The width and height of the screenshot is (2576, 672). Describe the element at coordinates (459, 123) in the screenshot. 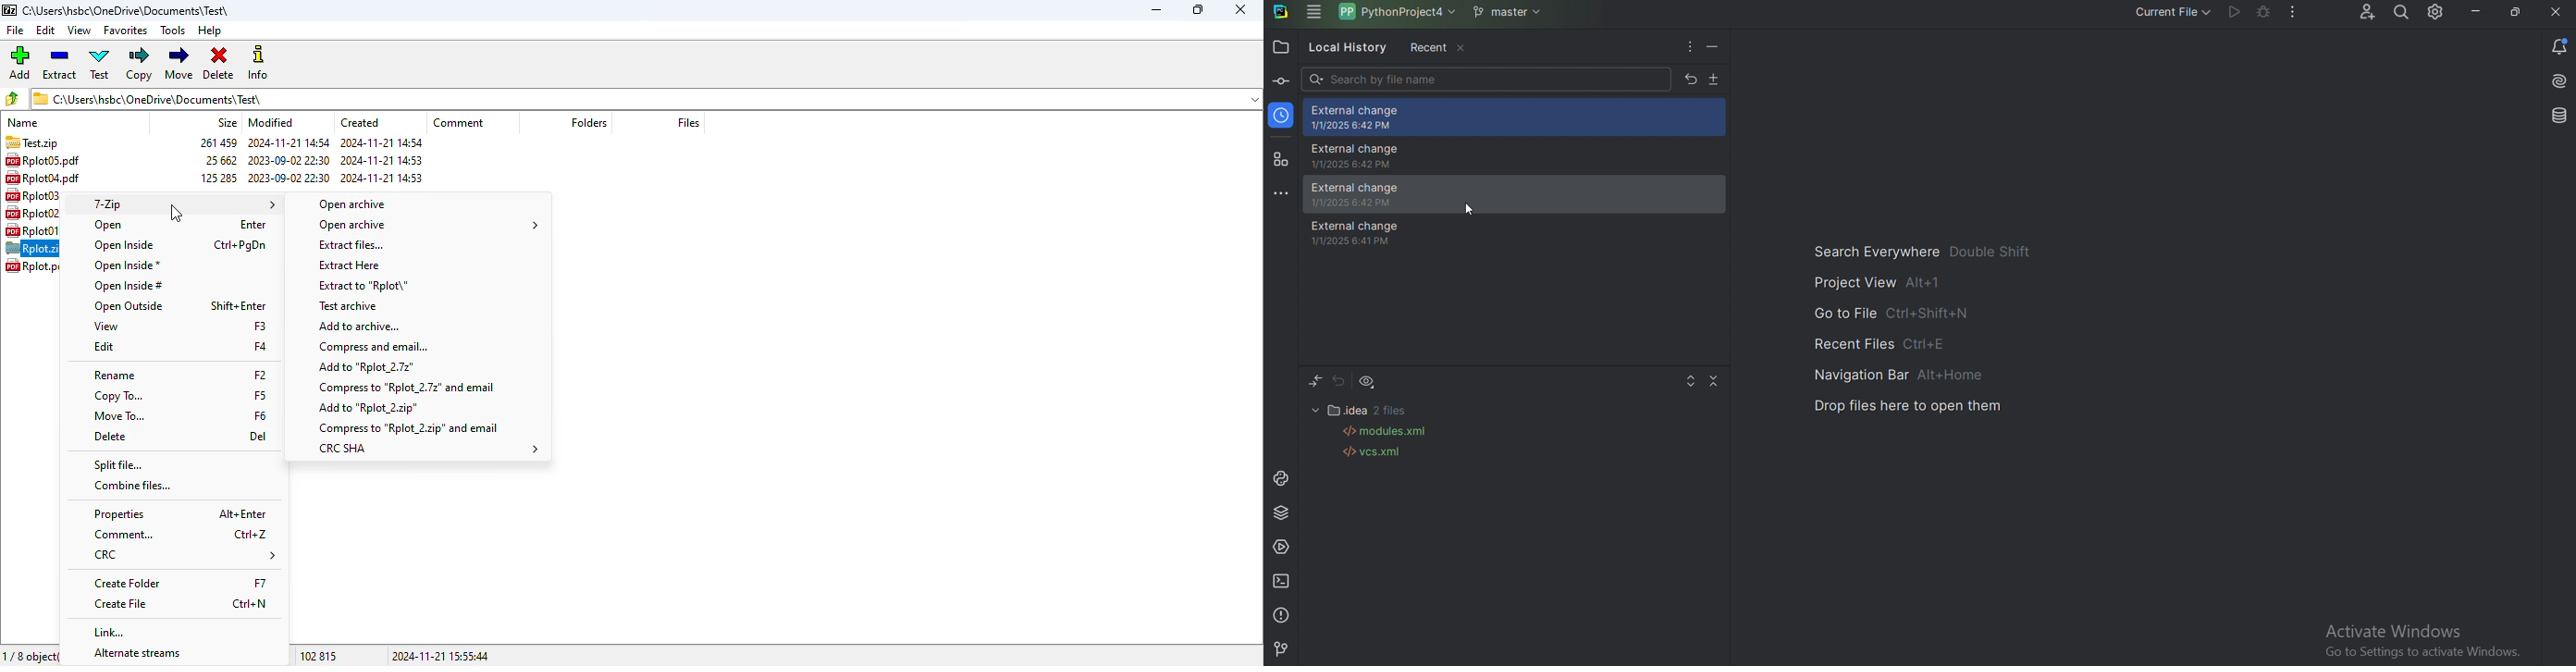

I see `comment` at that location.